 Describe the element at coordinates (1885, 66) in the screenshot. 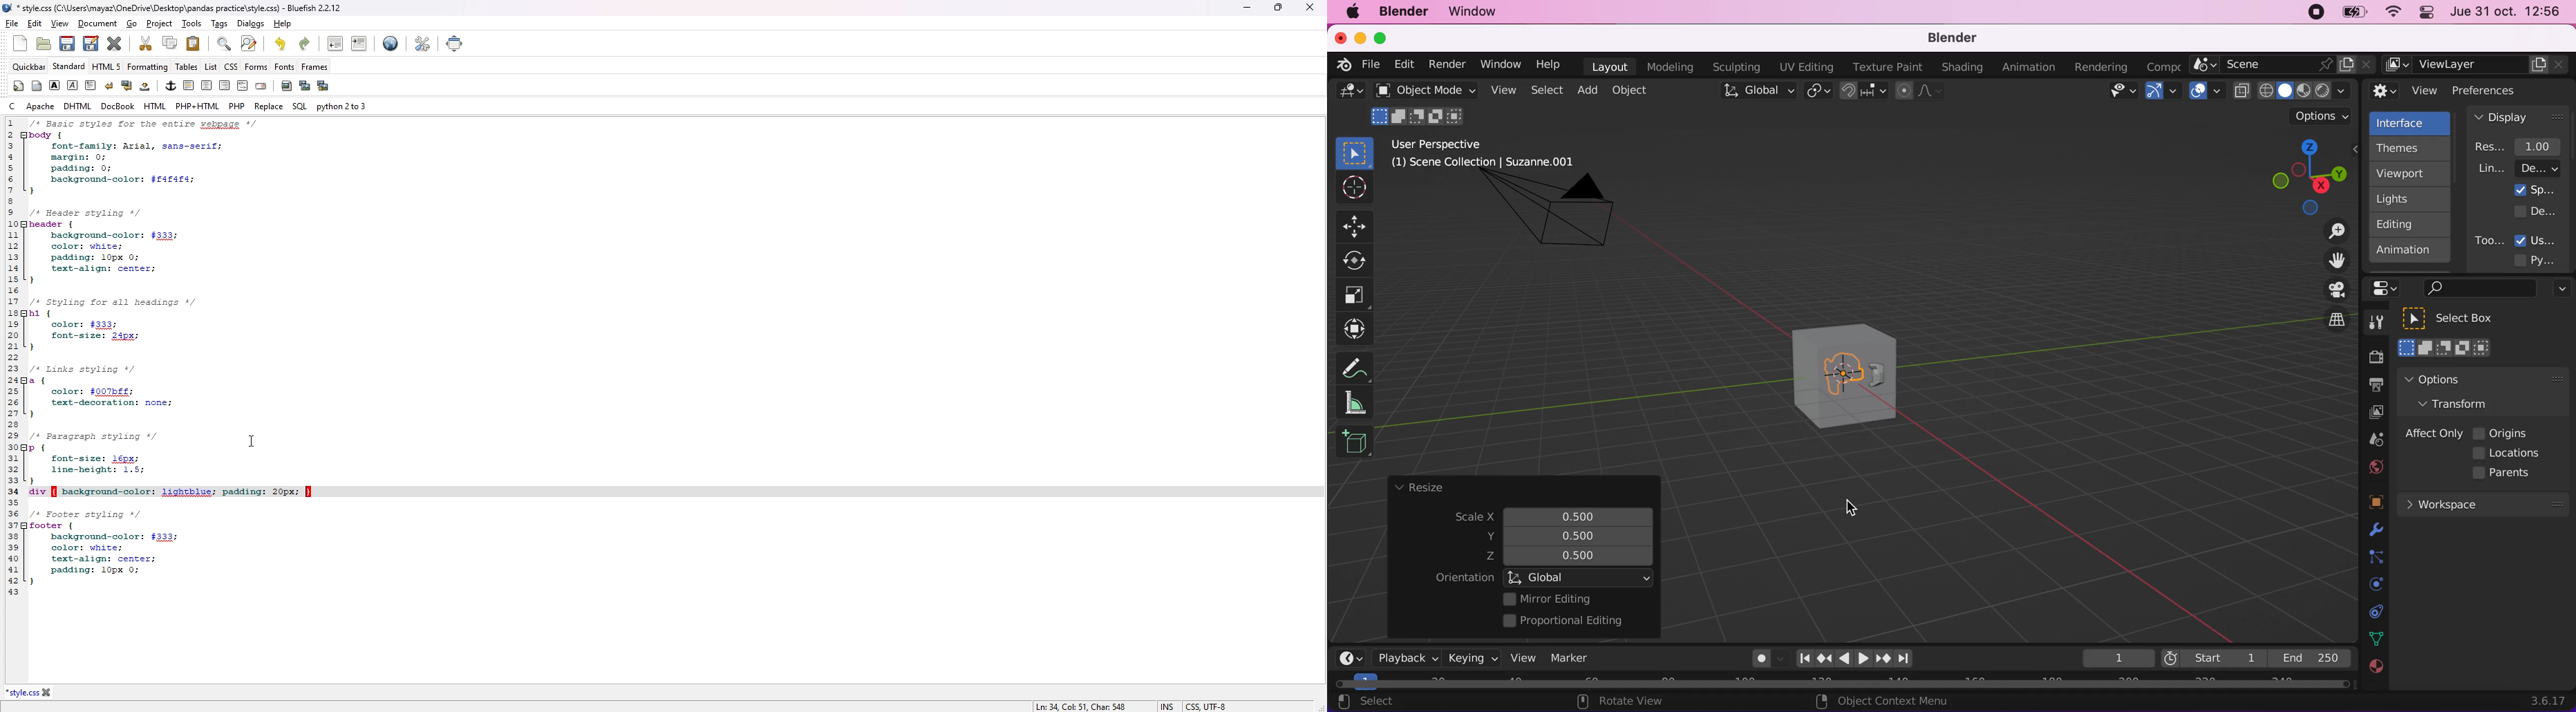

I see `texture paint` at that location.